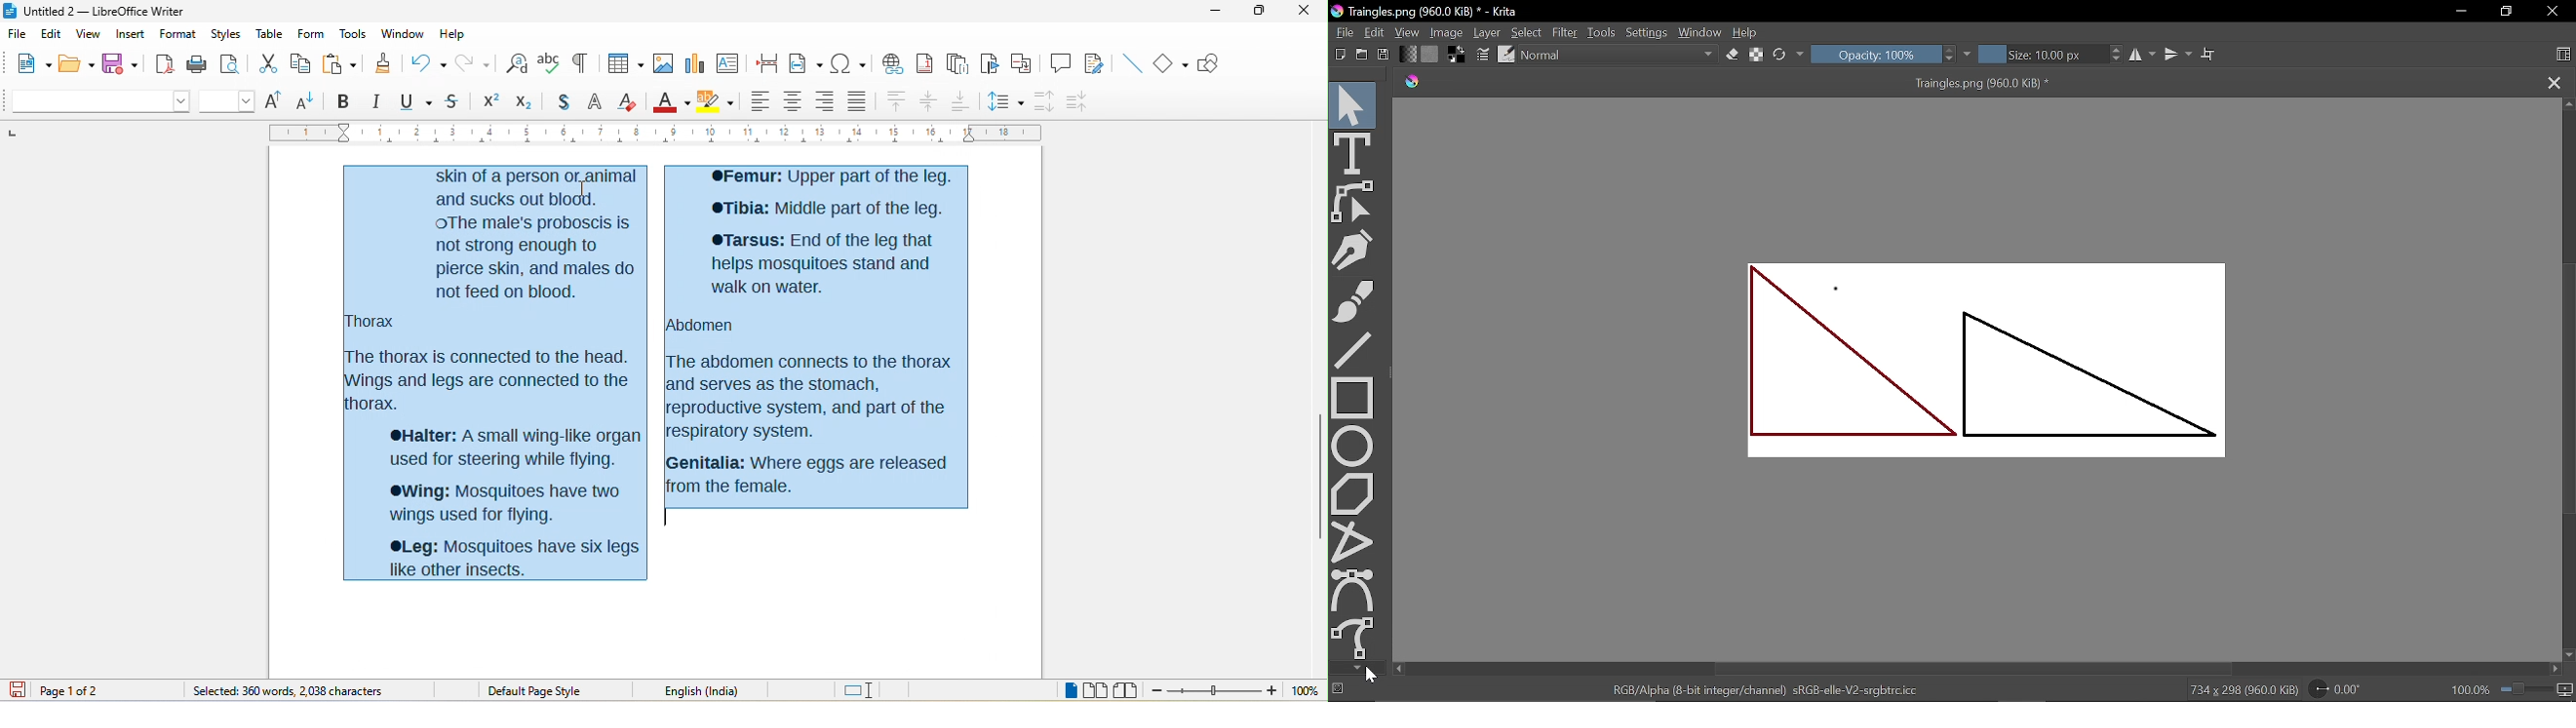 The width and height of the screenshot is (2576, 728). What do you see at coordinates (1135, 63) in the screenshot?
I see `insert line` at bounding box center [1135, 63].